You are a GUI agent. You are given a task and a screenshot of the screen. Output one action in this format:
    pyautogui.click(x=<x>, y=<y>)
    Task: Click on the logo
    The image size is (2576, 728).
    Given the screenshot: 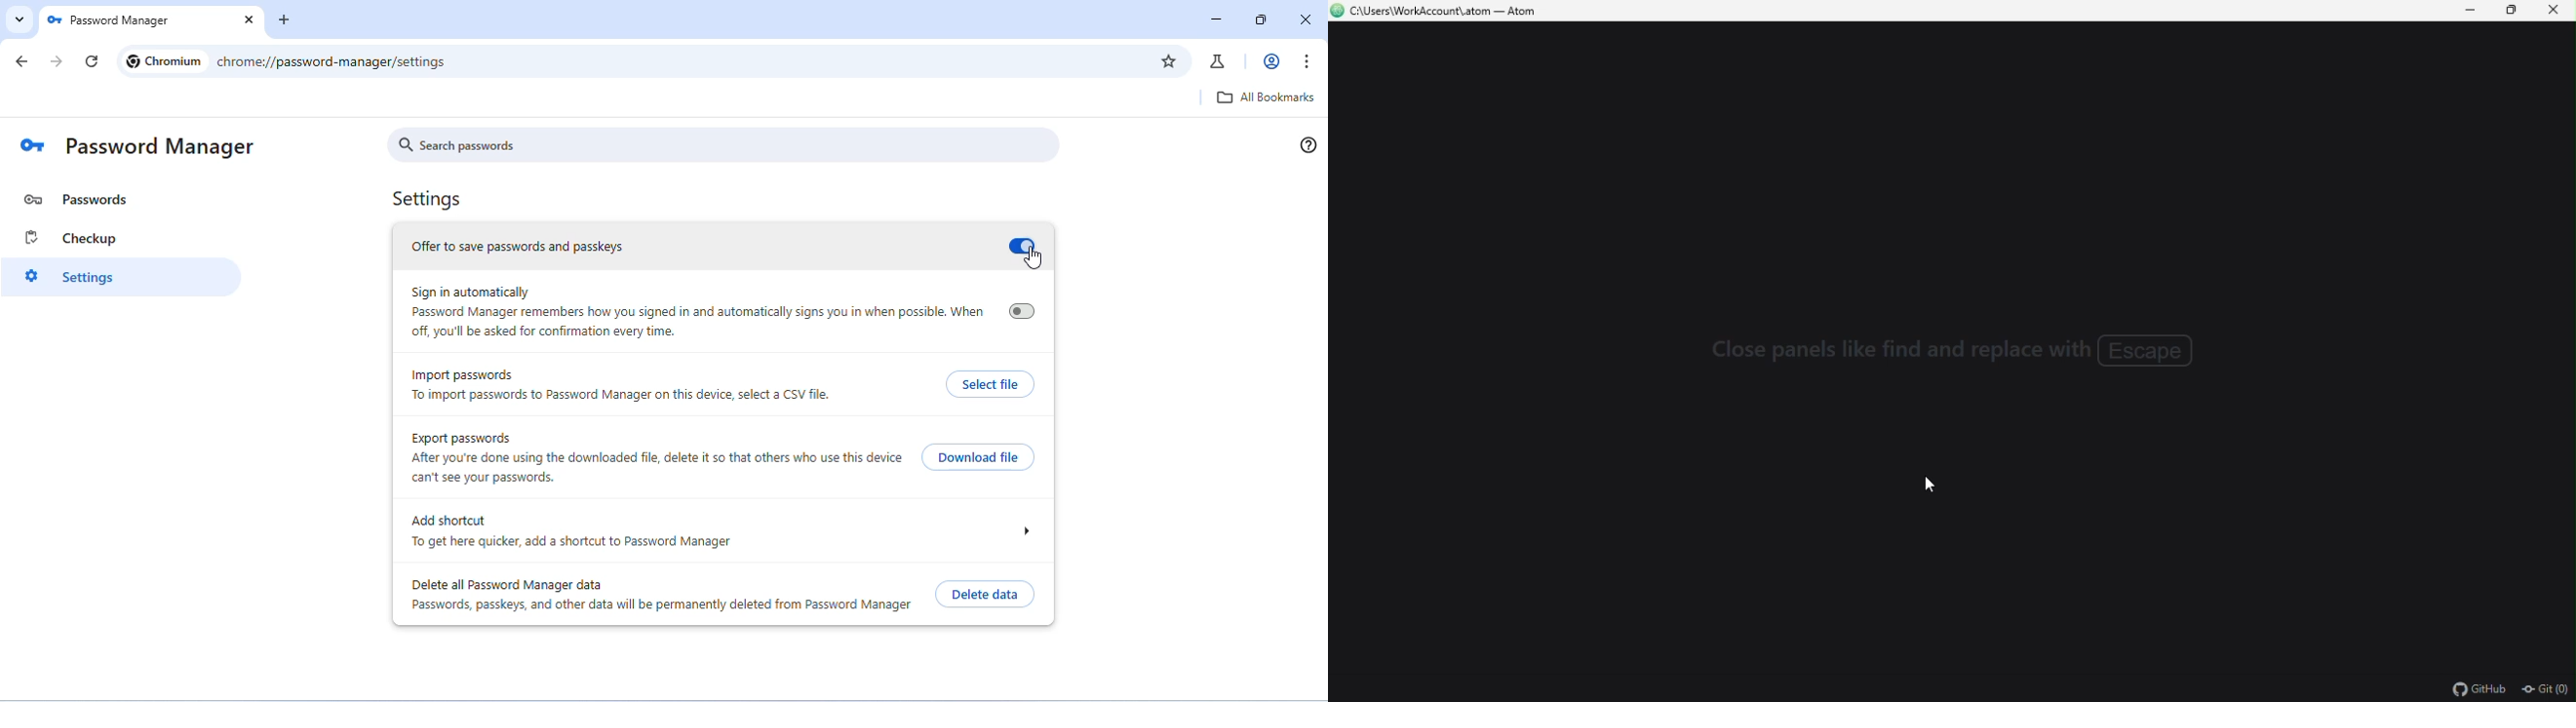 What is the action you would take?
    pyautogui.click(x=54, y=20)
    